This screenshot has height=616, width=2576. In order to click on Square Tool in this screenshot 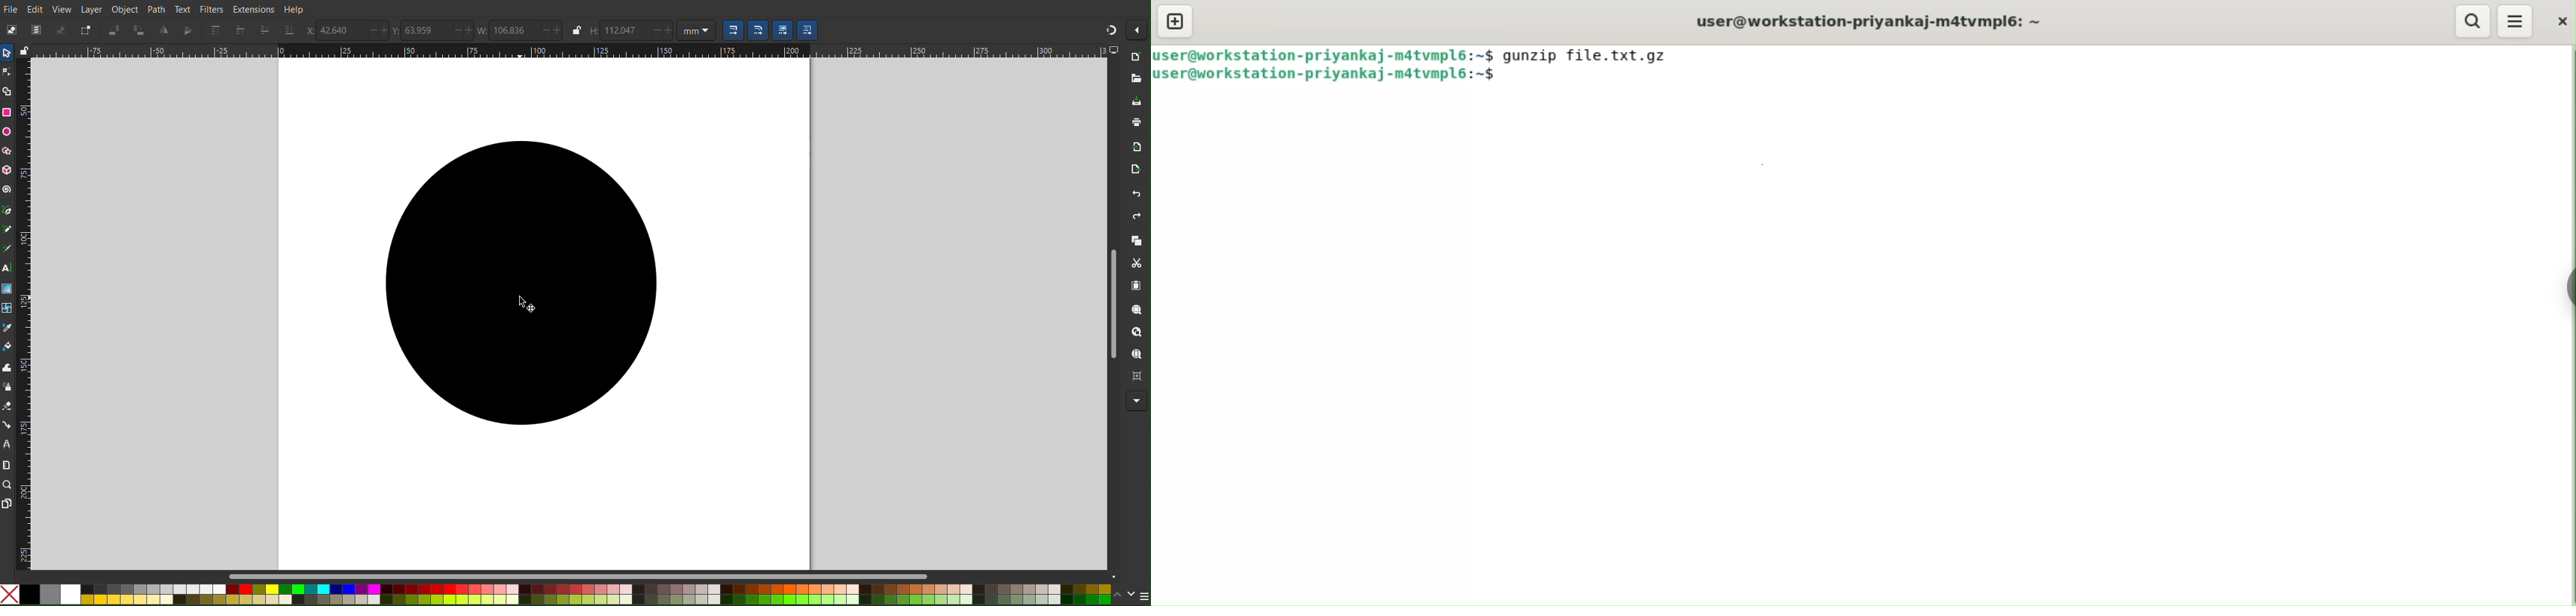, I will do `click(7, 113)`.